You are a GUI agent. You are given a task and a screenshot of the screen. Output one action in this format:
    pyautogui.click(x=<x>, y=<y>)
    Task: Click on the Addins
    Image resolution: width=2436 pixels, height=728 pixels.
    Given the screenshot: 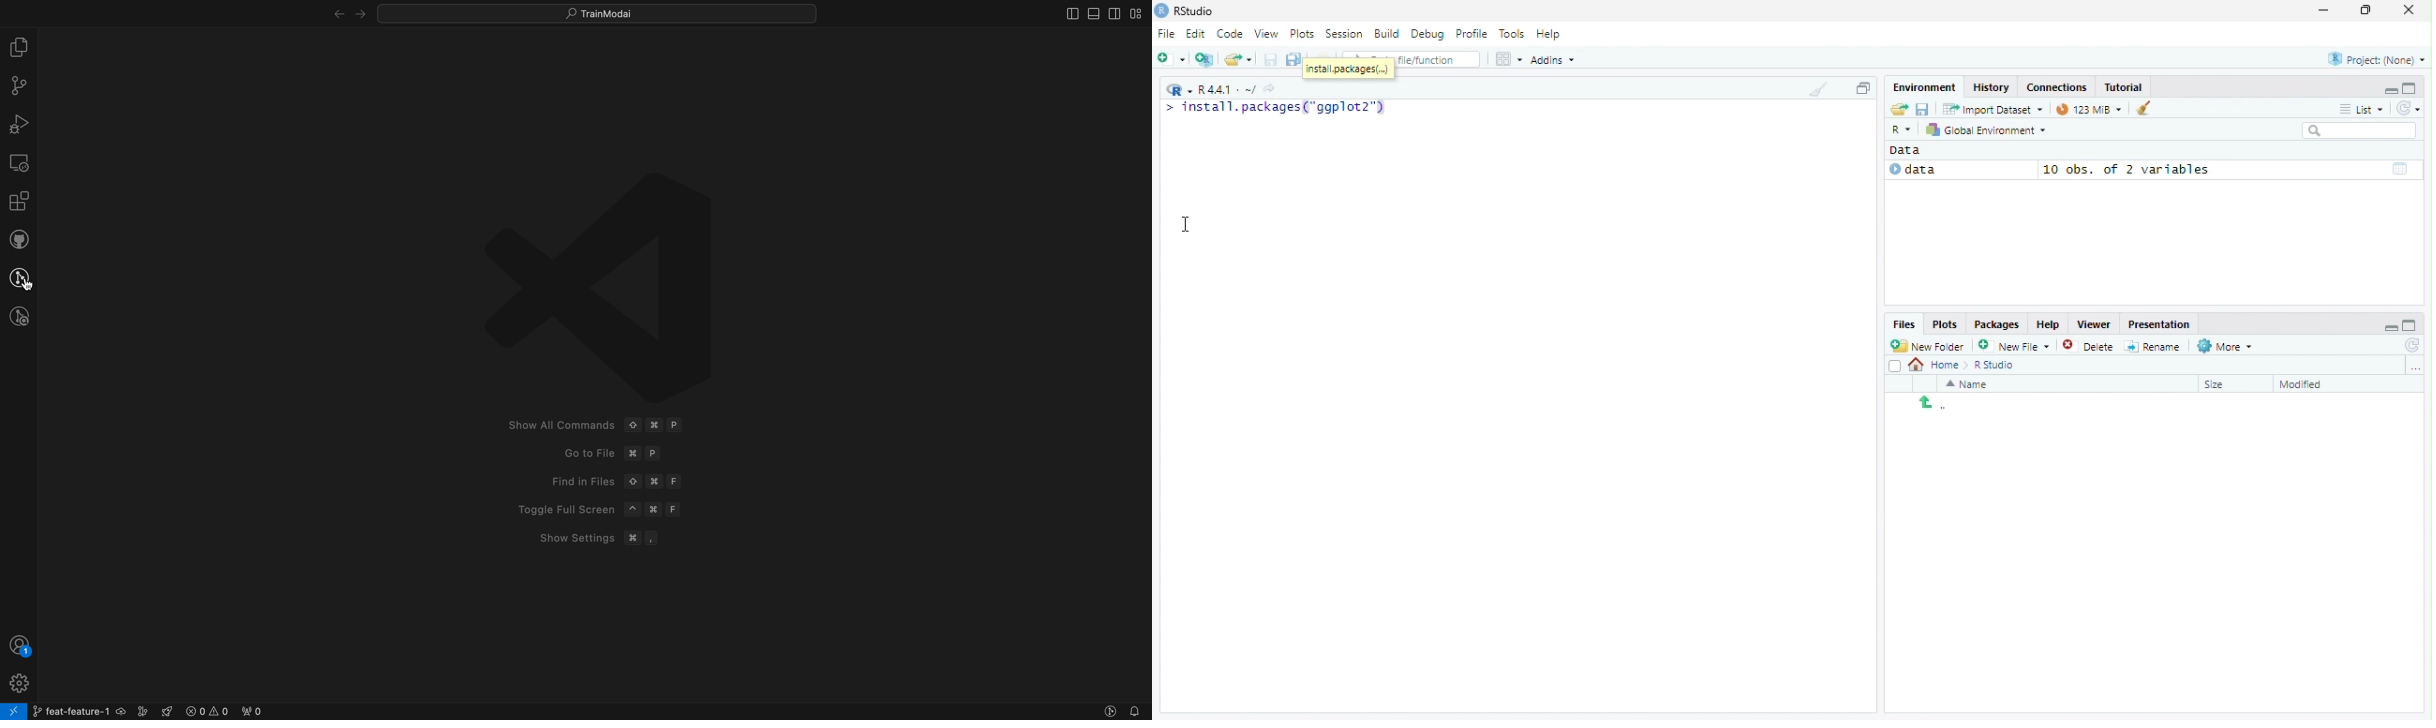 What is the action you would take?
    pyautogui.click(x=1553, y=59)
    